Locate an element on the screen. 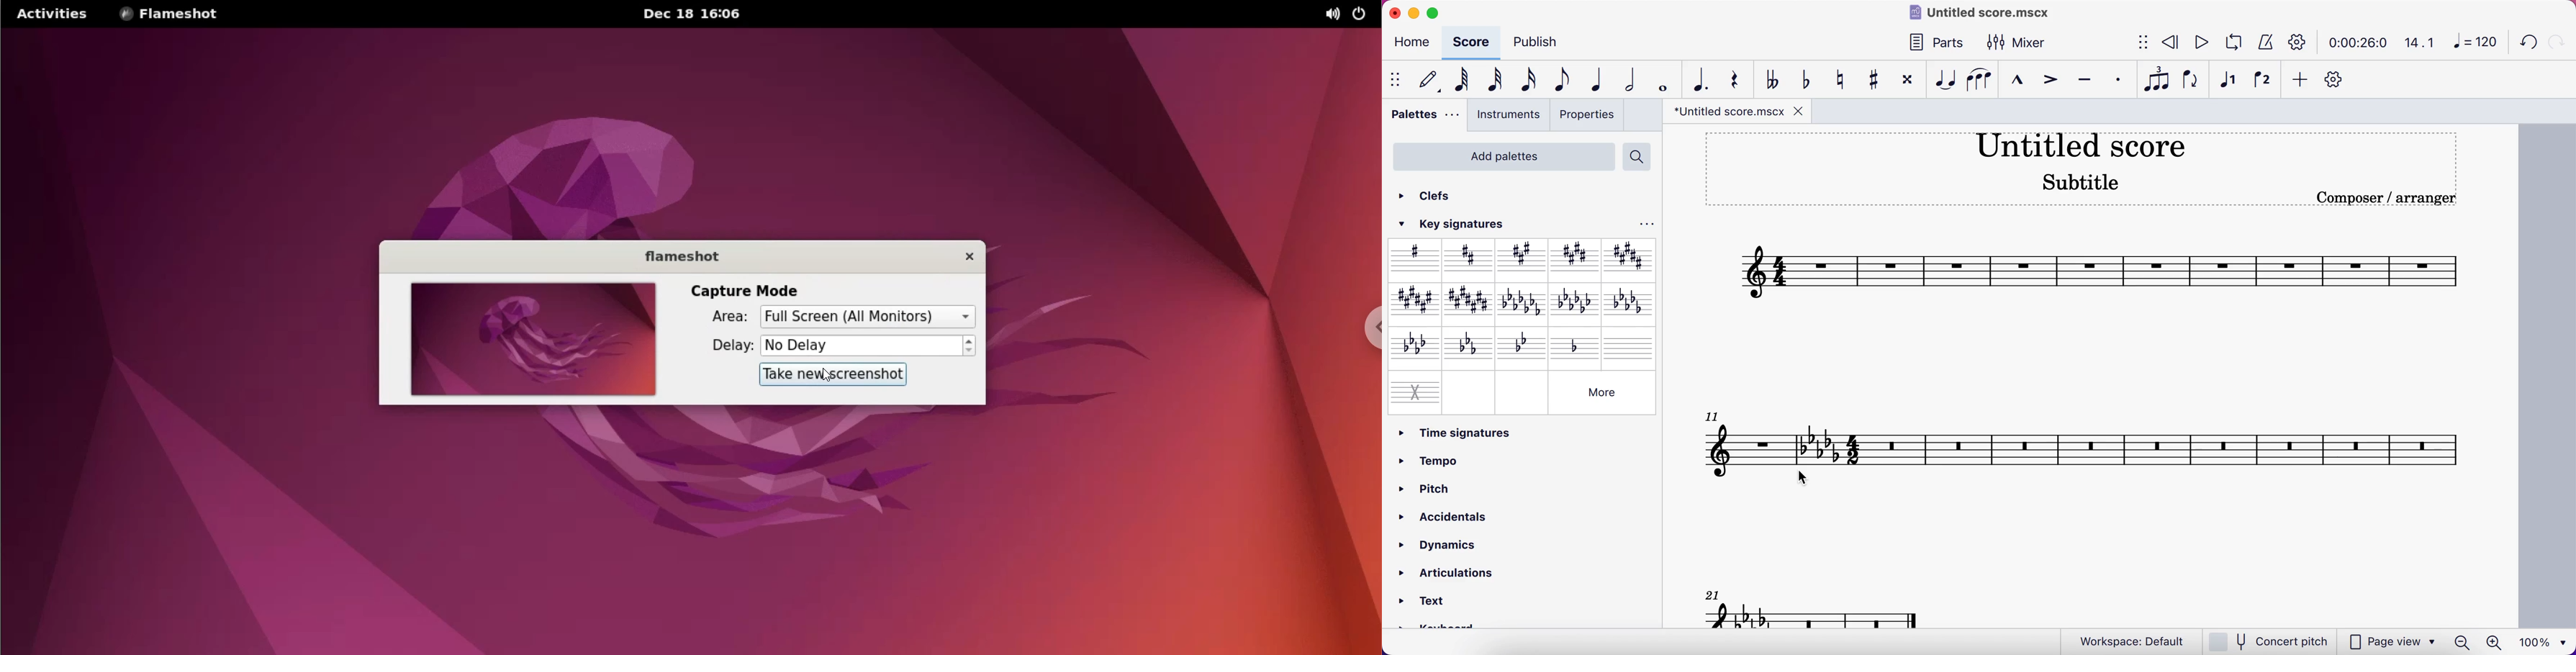  rest is located at coordinates (1739, 77).